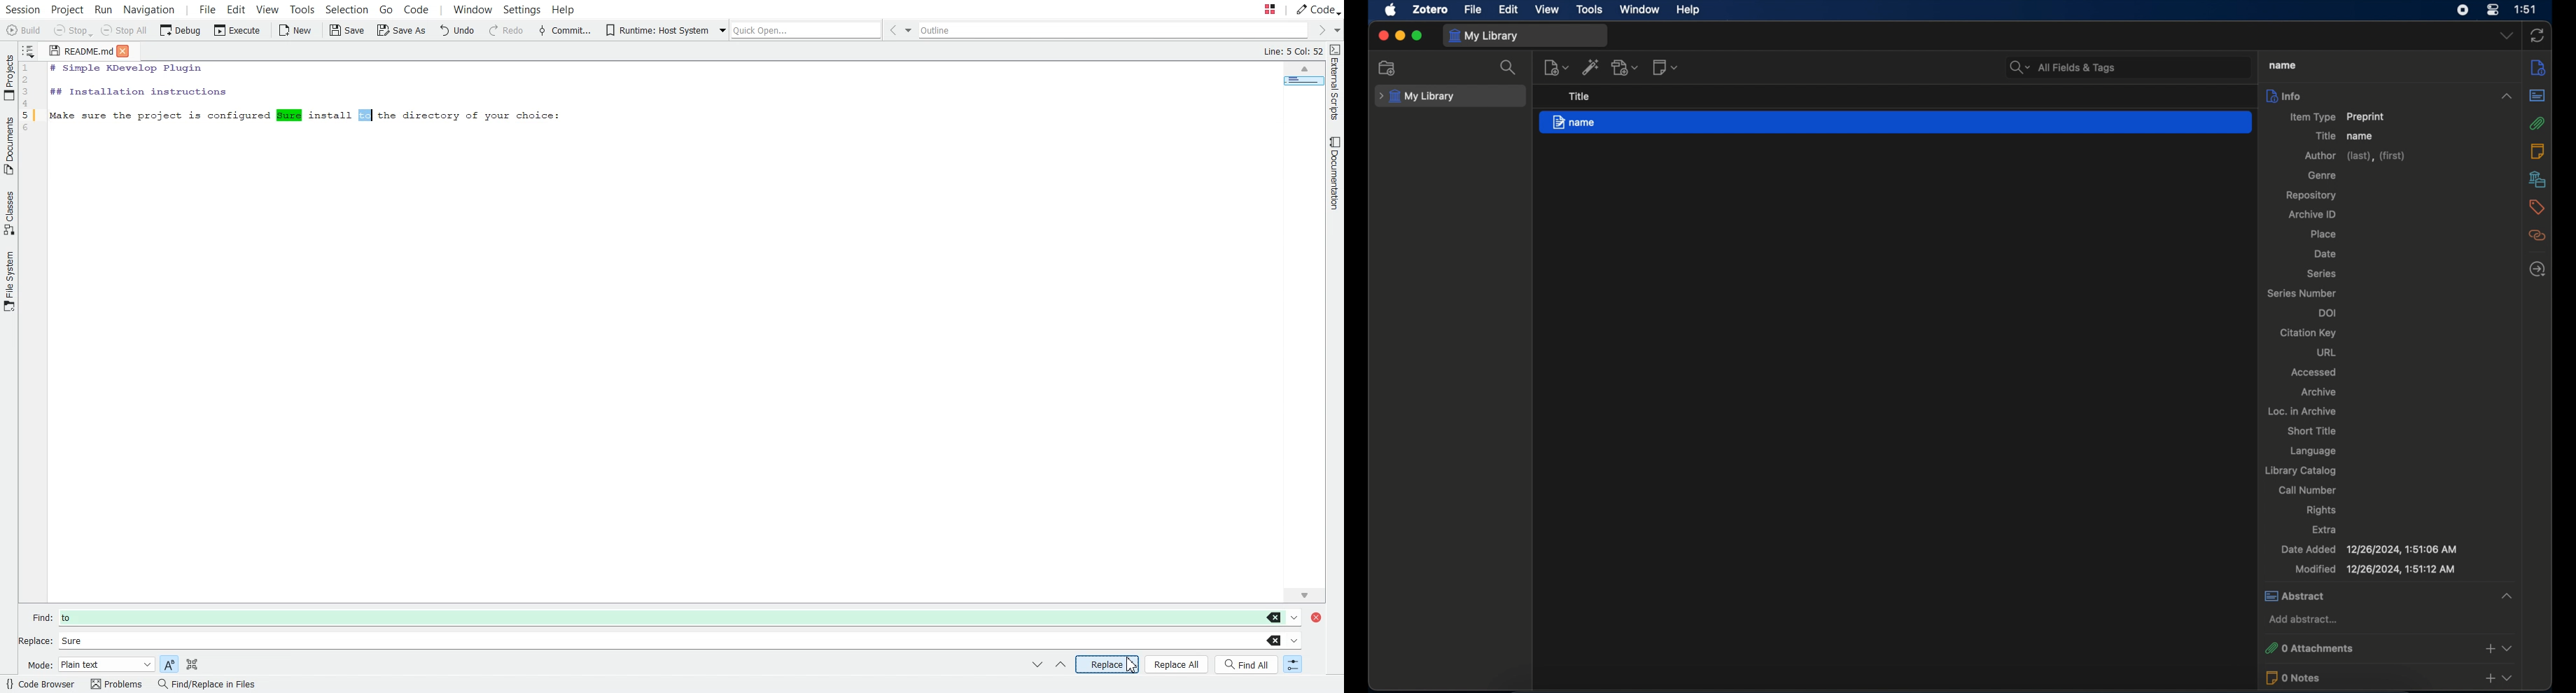 This screenshot has height=700, width=2576. Describe the element at coordinates (2314, 372) in the screenshot. I see `accessed` at that location.